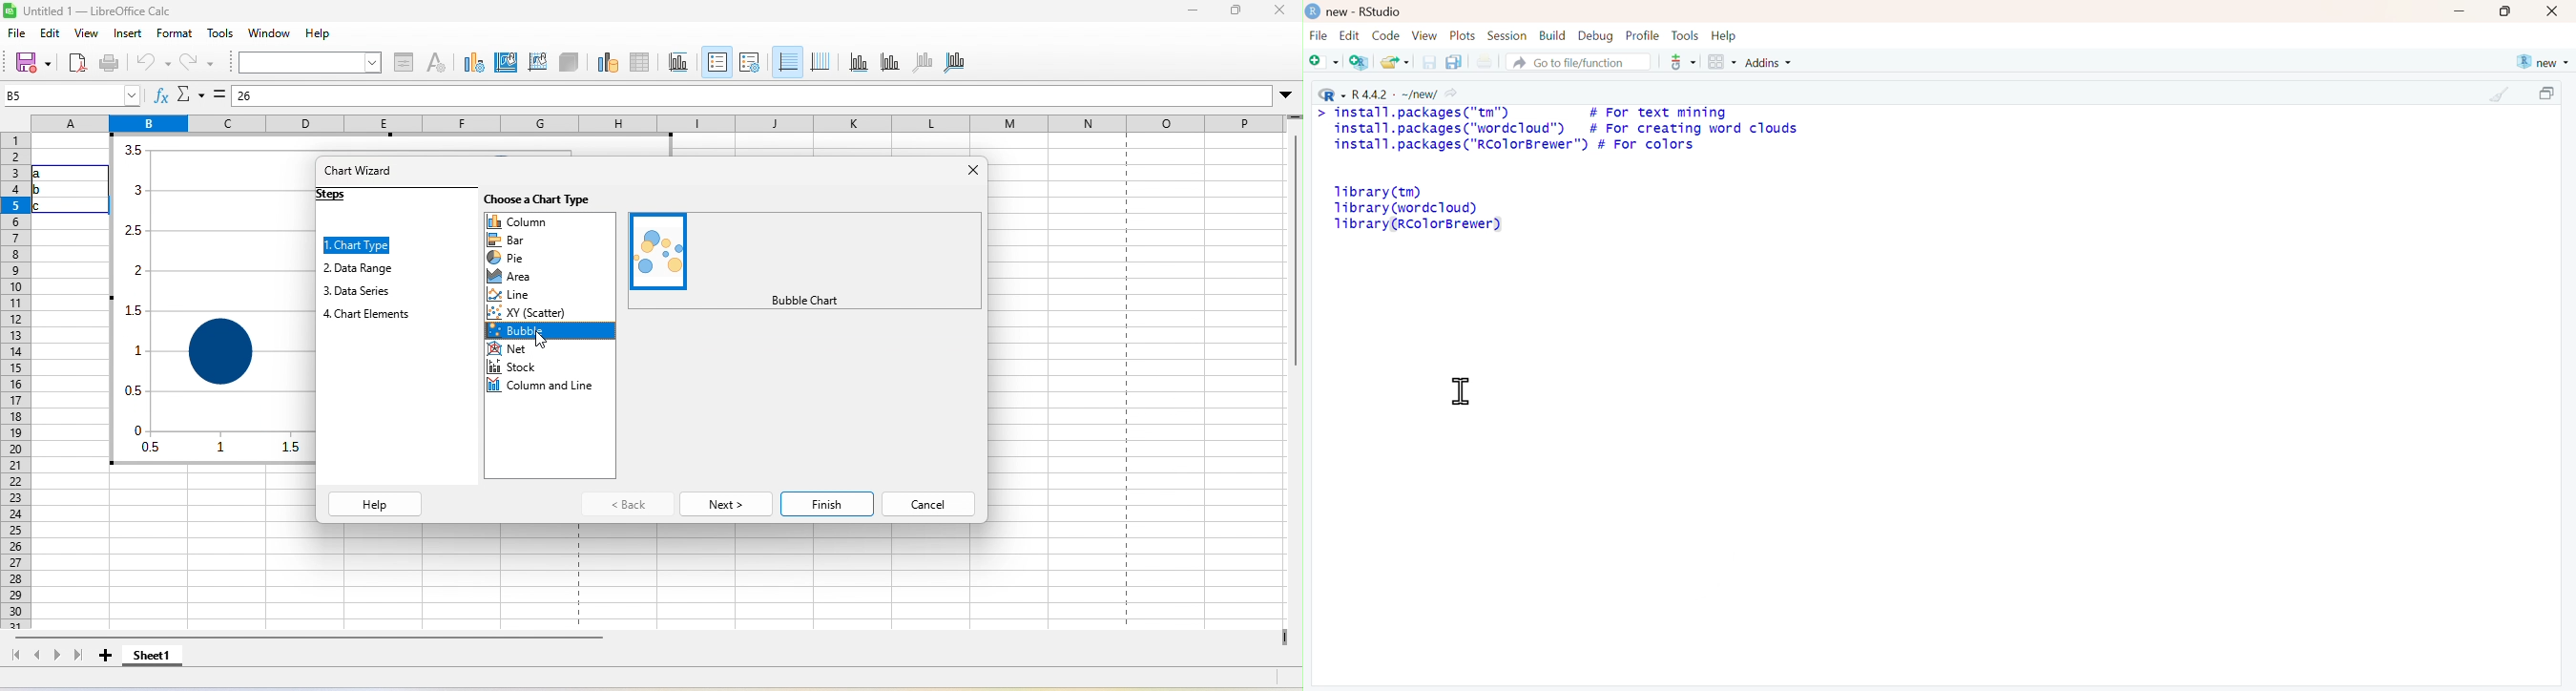 The width and height of the screenshot is (2576, 700). Describe the element at coordinates (546, 389) in the screenshot. I see `column and line` at that location.